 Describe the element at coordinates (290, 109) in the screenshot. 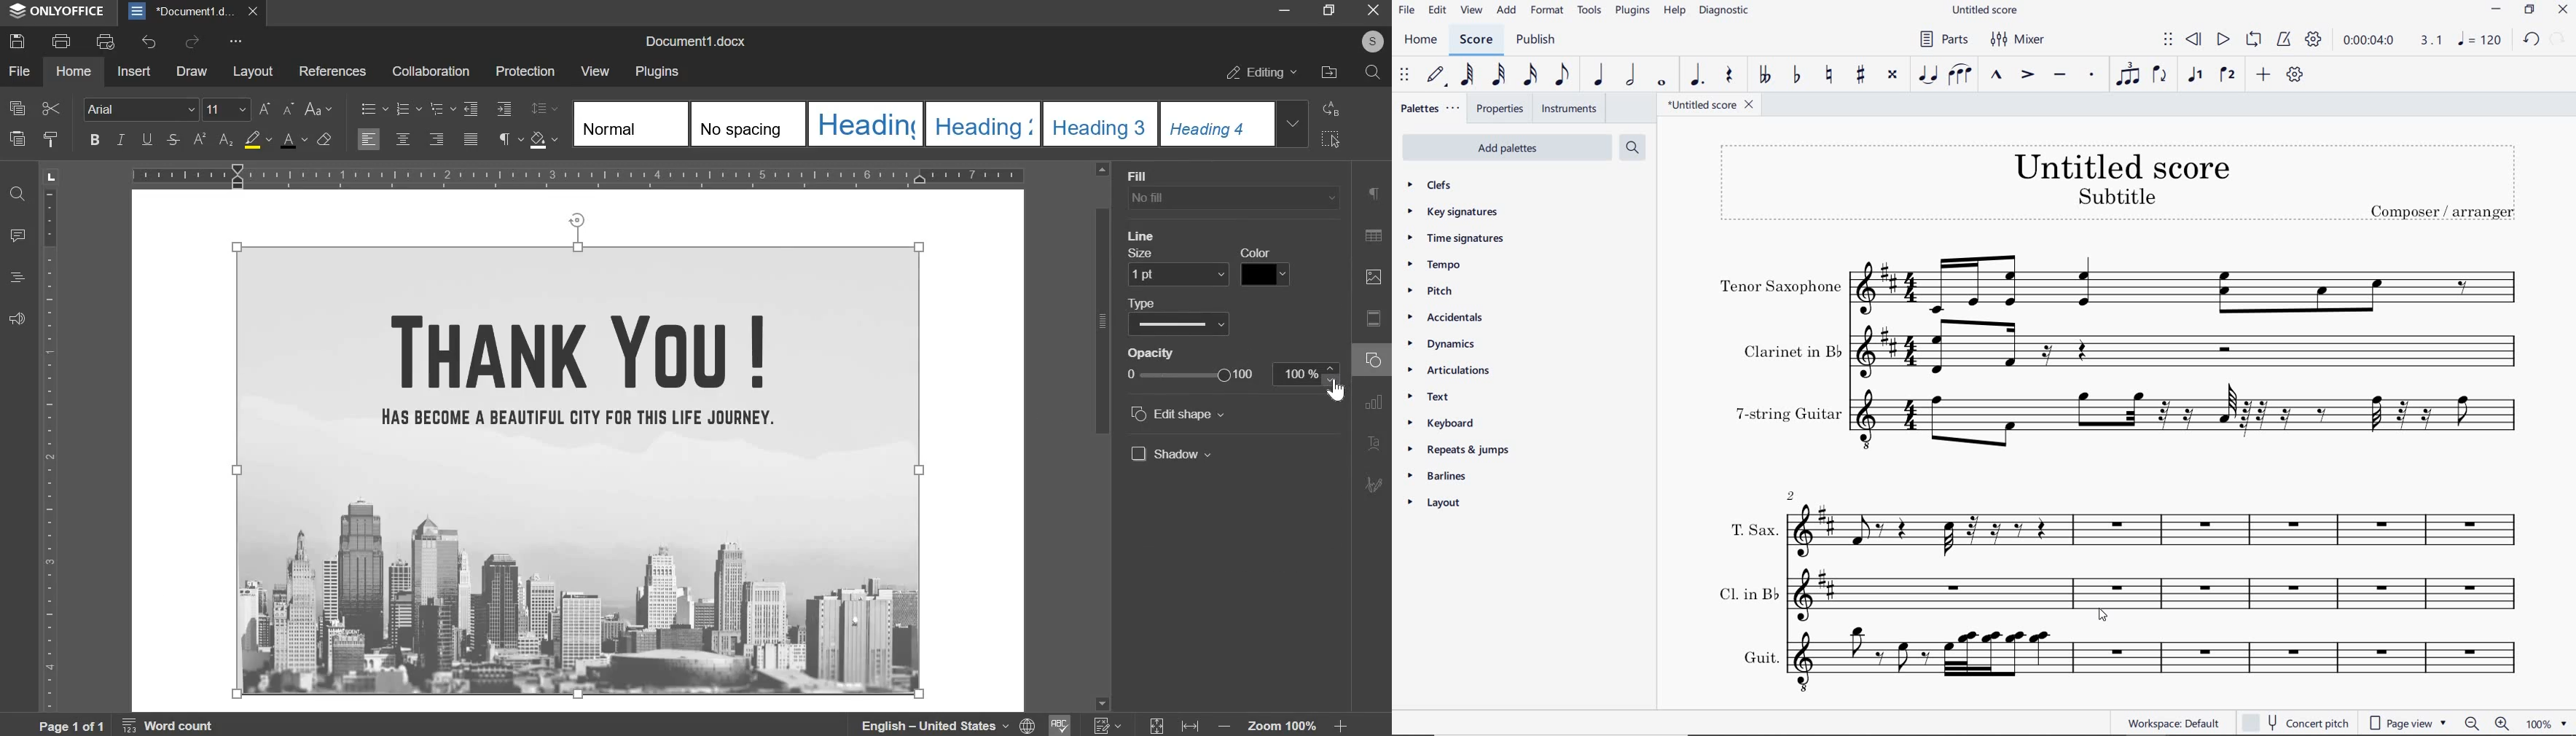

I see `decremental font size` at that location.